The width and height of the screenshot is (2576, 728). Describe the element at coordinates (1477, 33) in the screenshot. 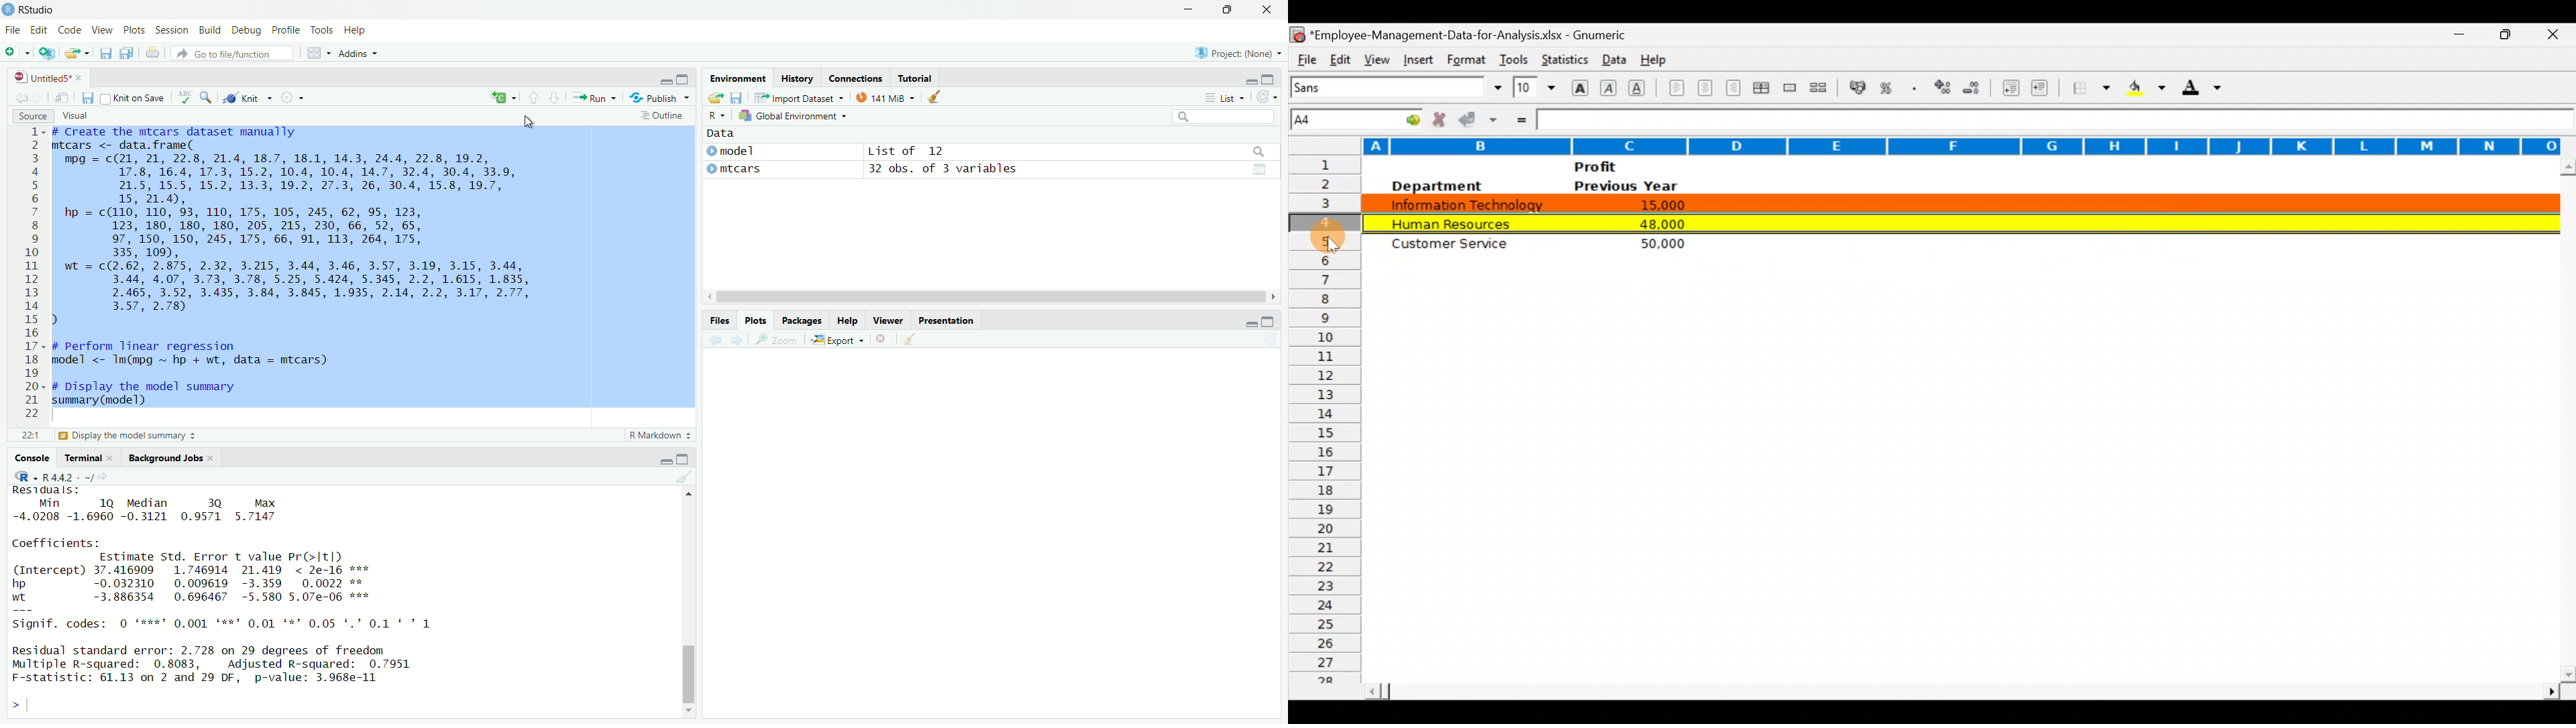

I see `*Employee-Management-Data-for-Analysis.xlsx - Gnumeric` at that location.